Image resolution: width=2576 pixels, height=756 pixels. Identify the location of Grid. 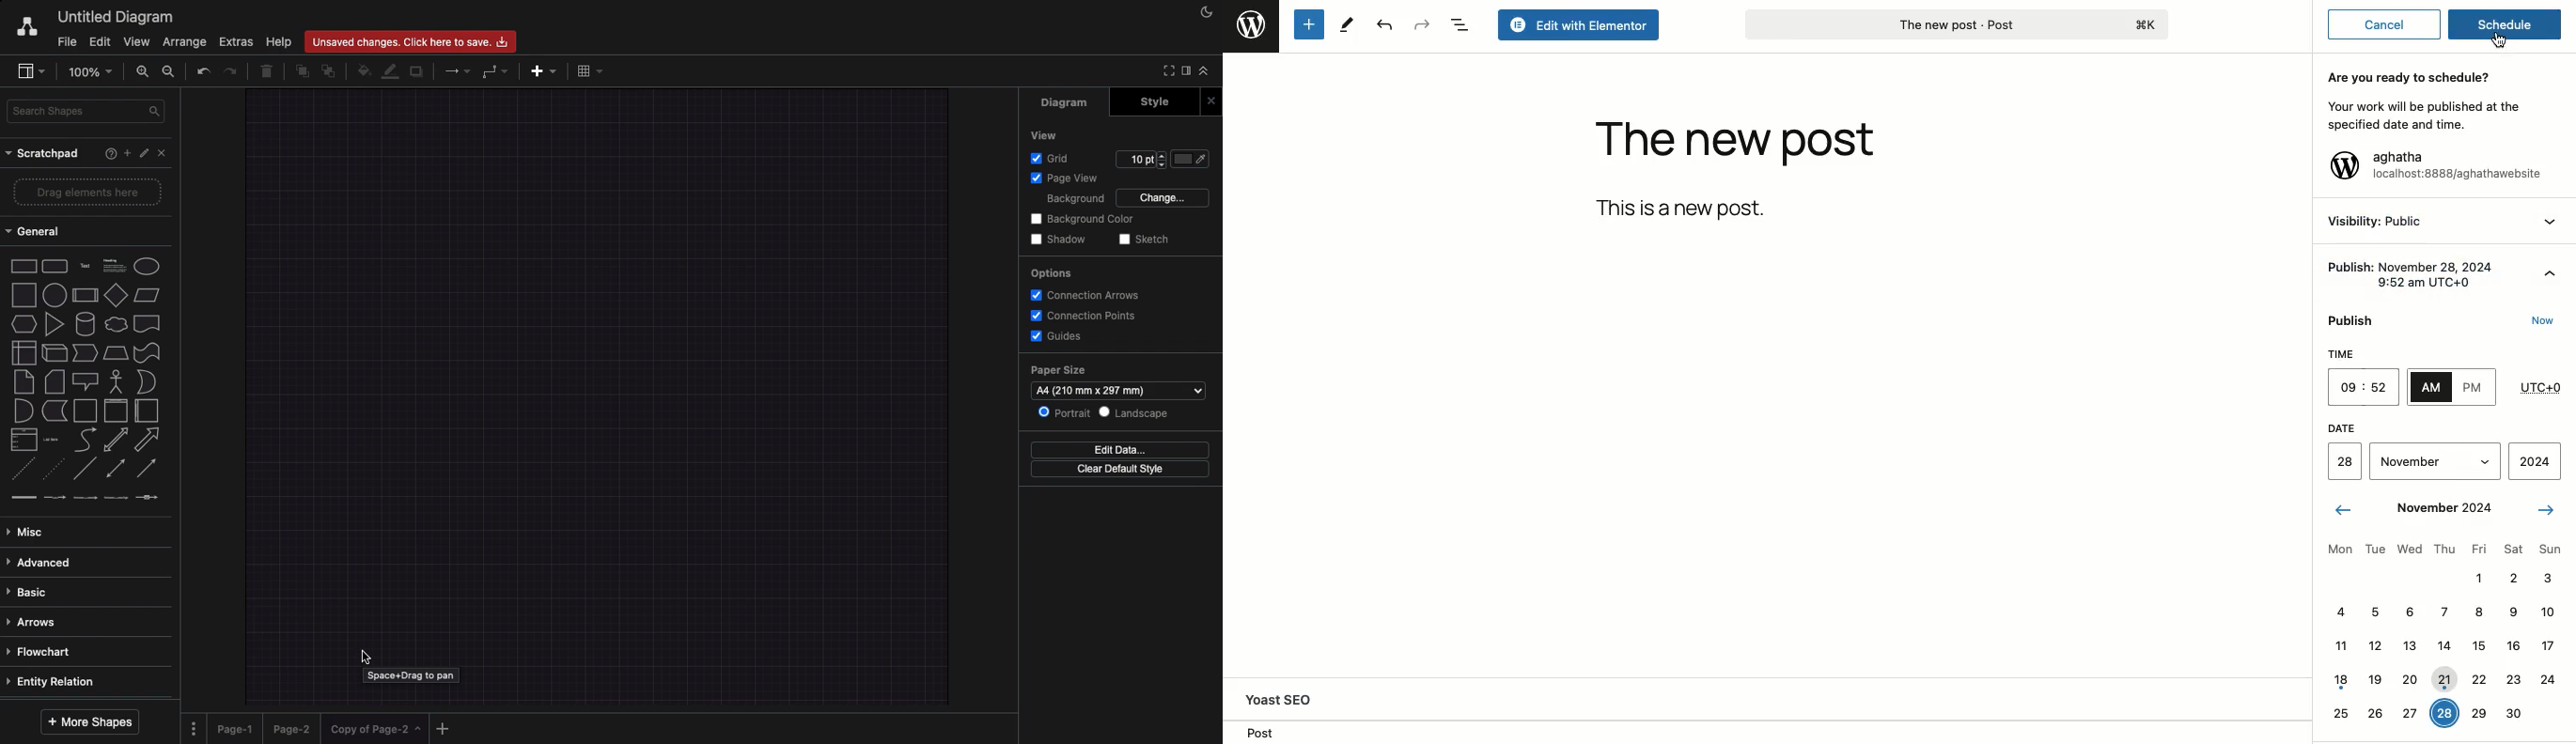
(1049, 159).